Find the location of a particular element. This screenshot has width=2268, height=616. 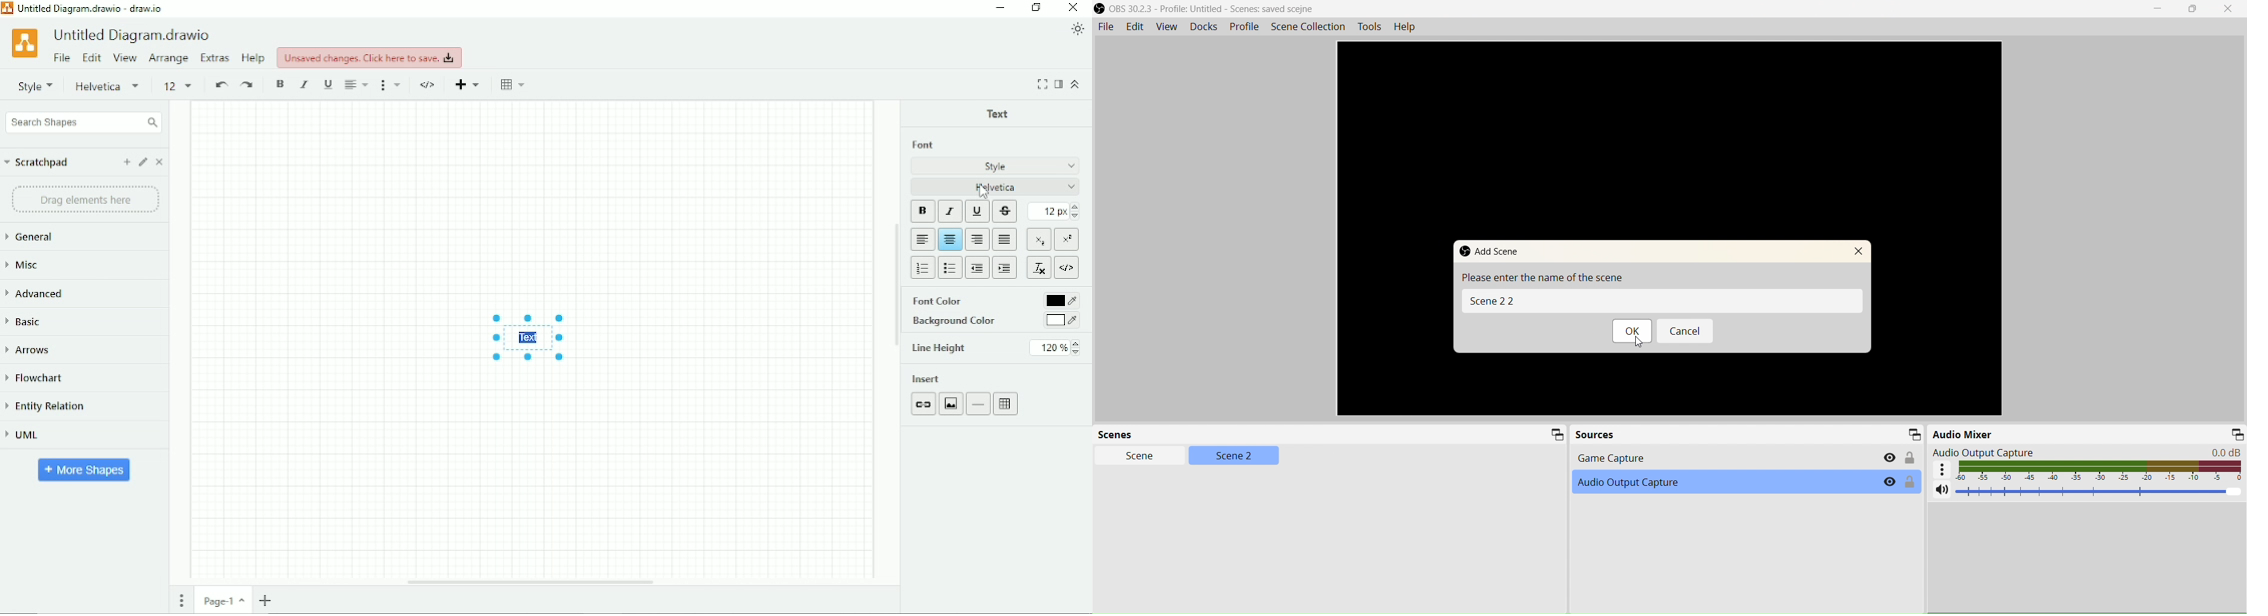

Lock is located at coordinates (1911, 481).